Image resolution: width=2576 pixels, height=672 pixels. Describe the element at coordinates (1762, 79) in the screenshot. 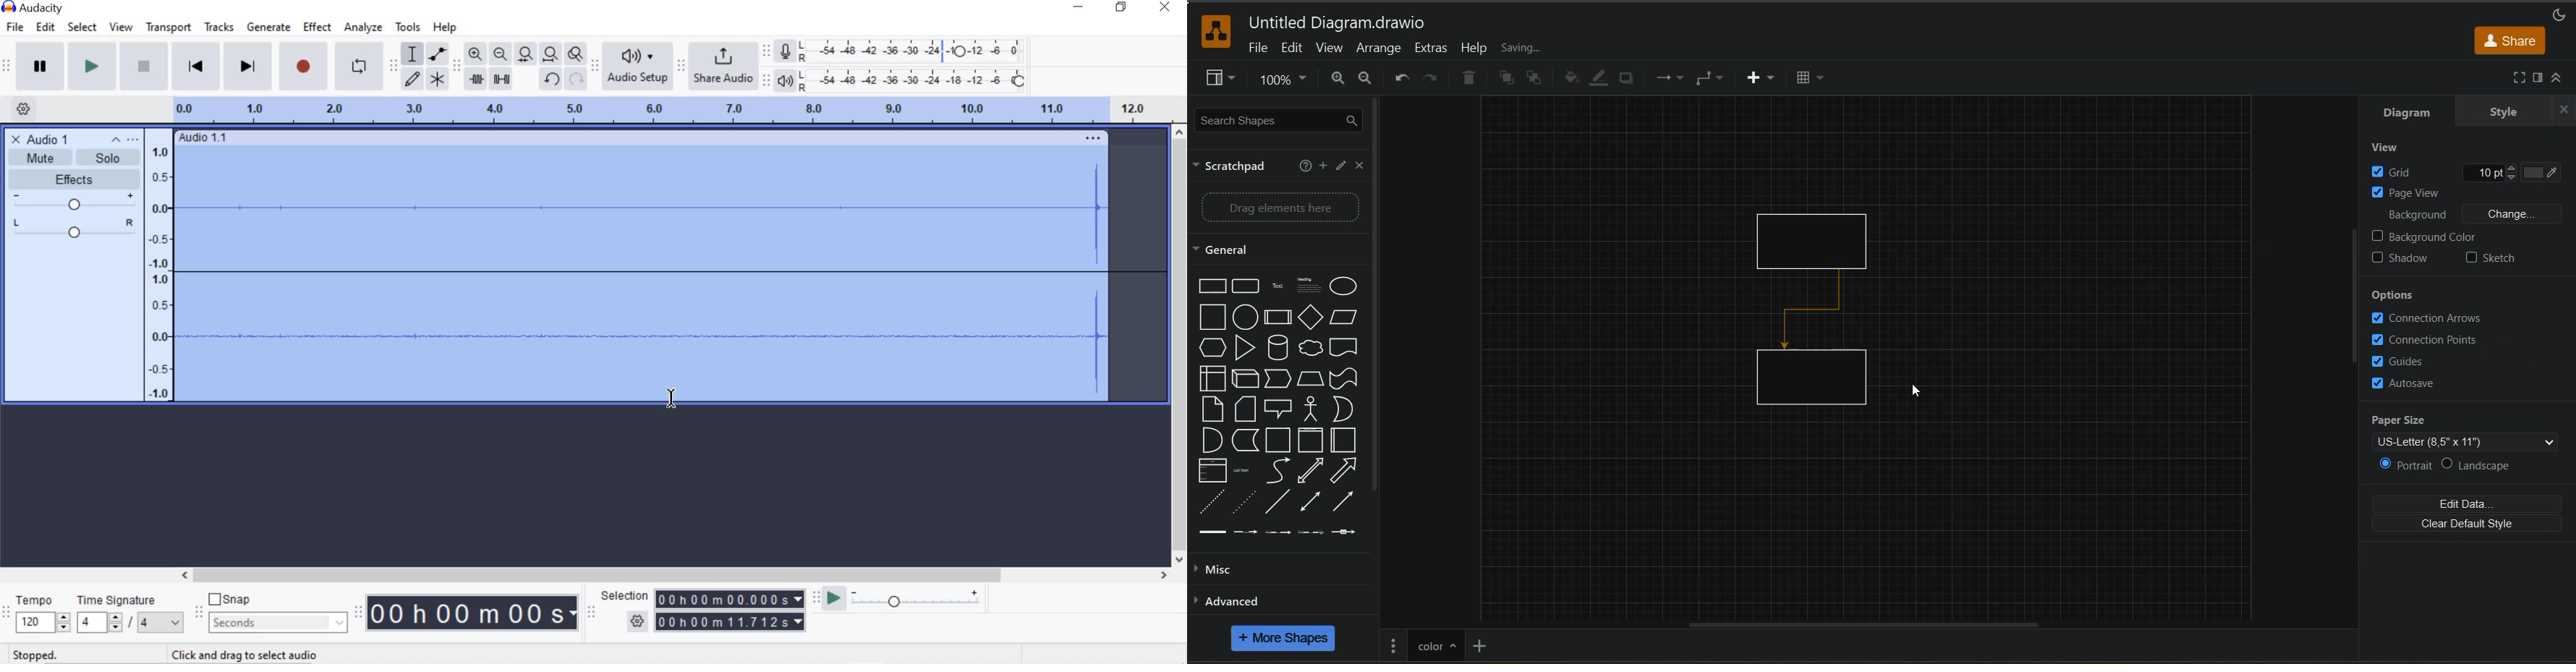

I see `insert` at that location.